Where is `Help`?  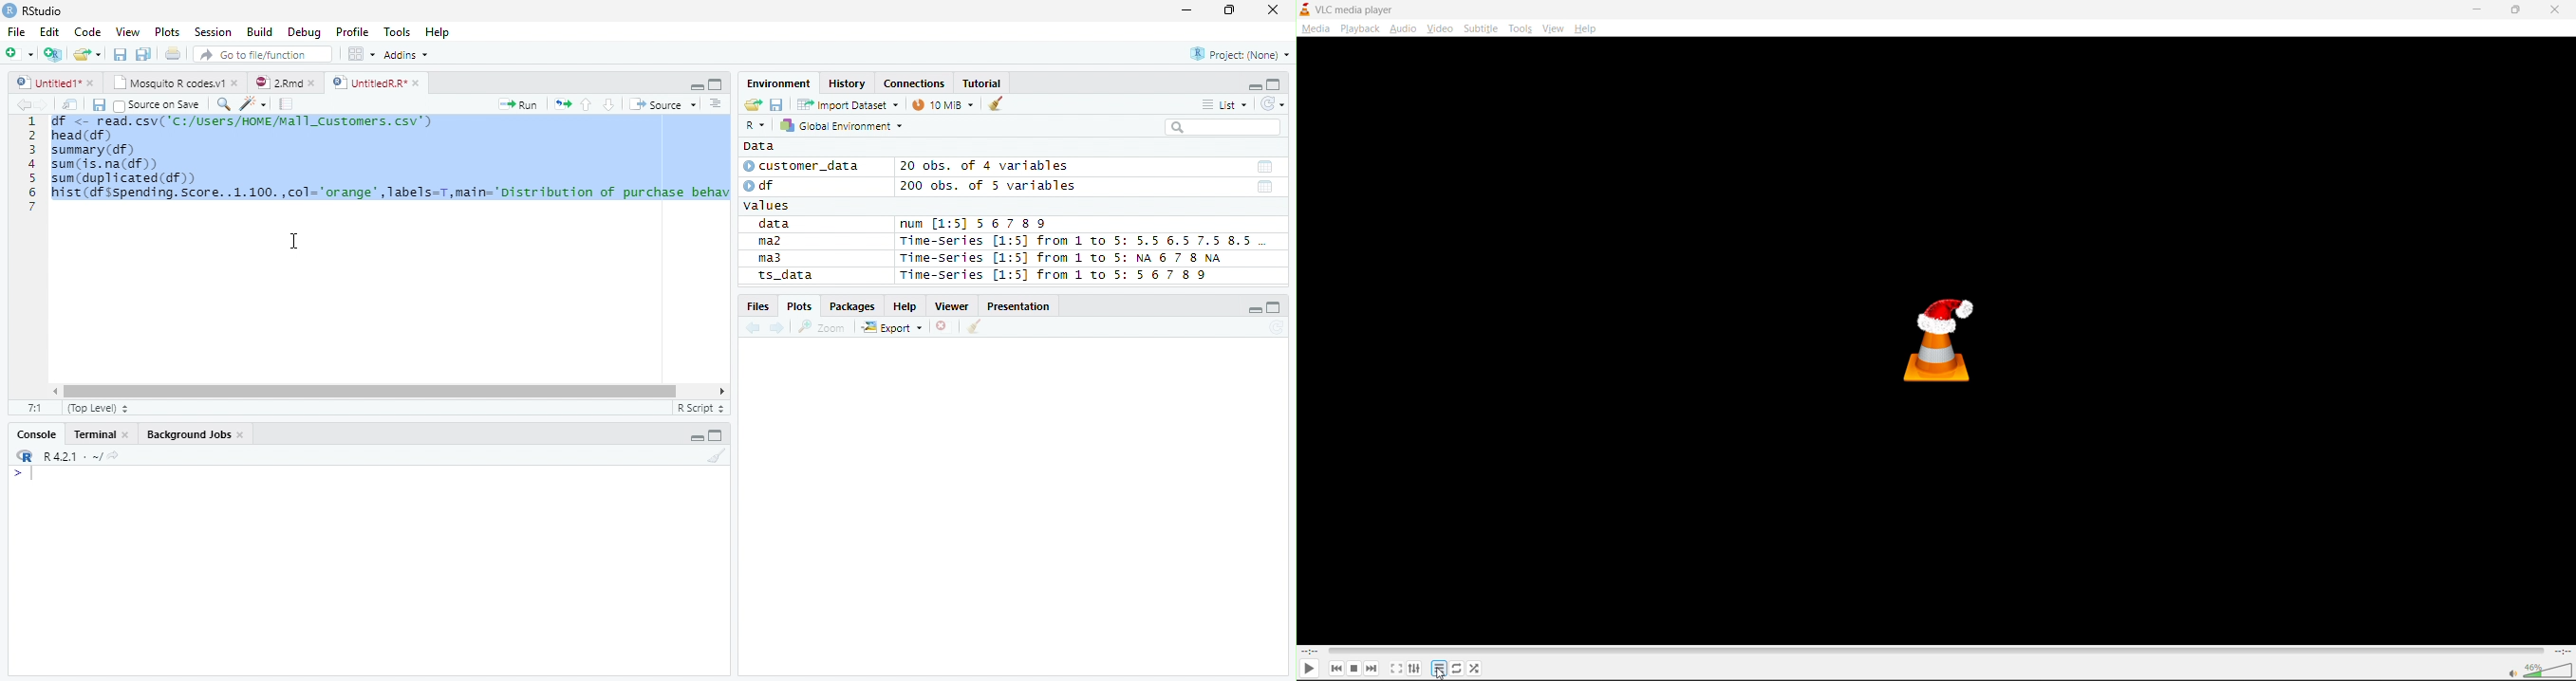 Help is located at coordinates (905, 307).